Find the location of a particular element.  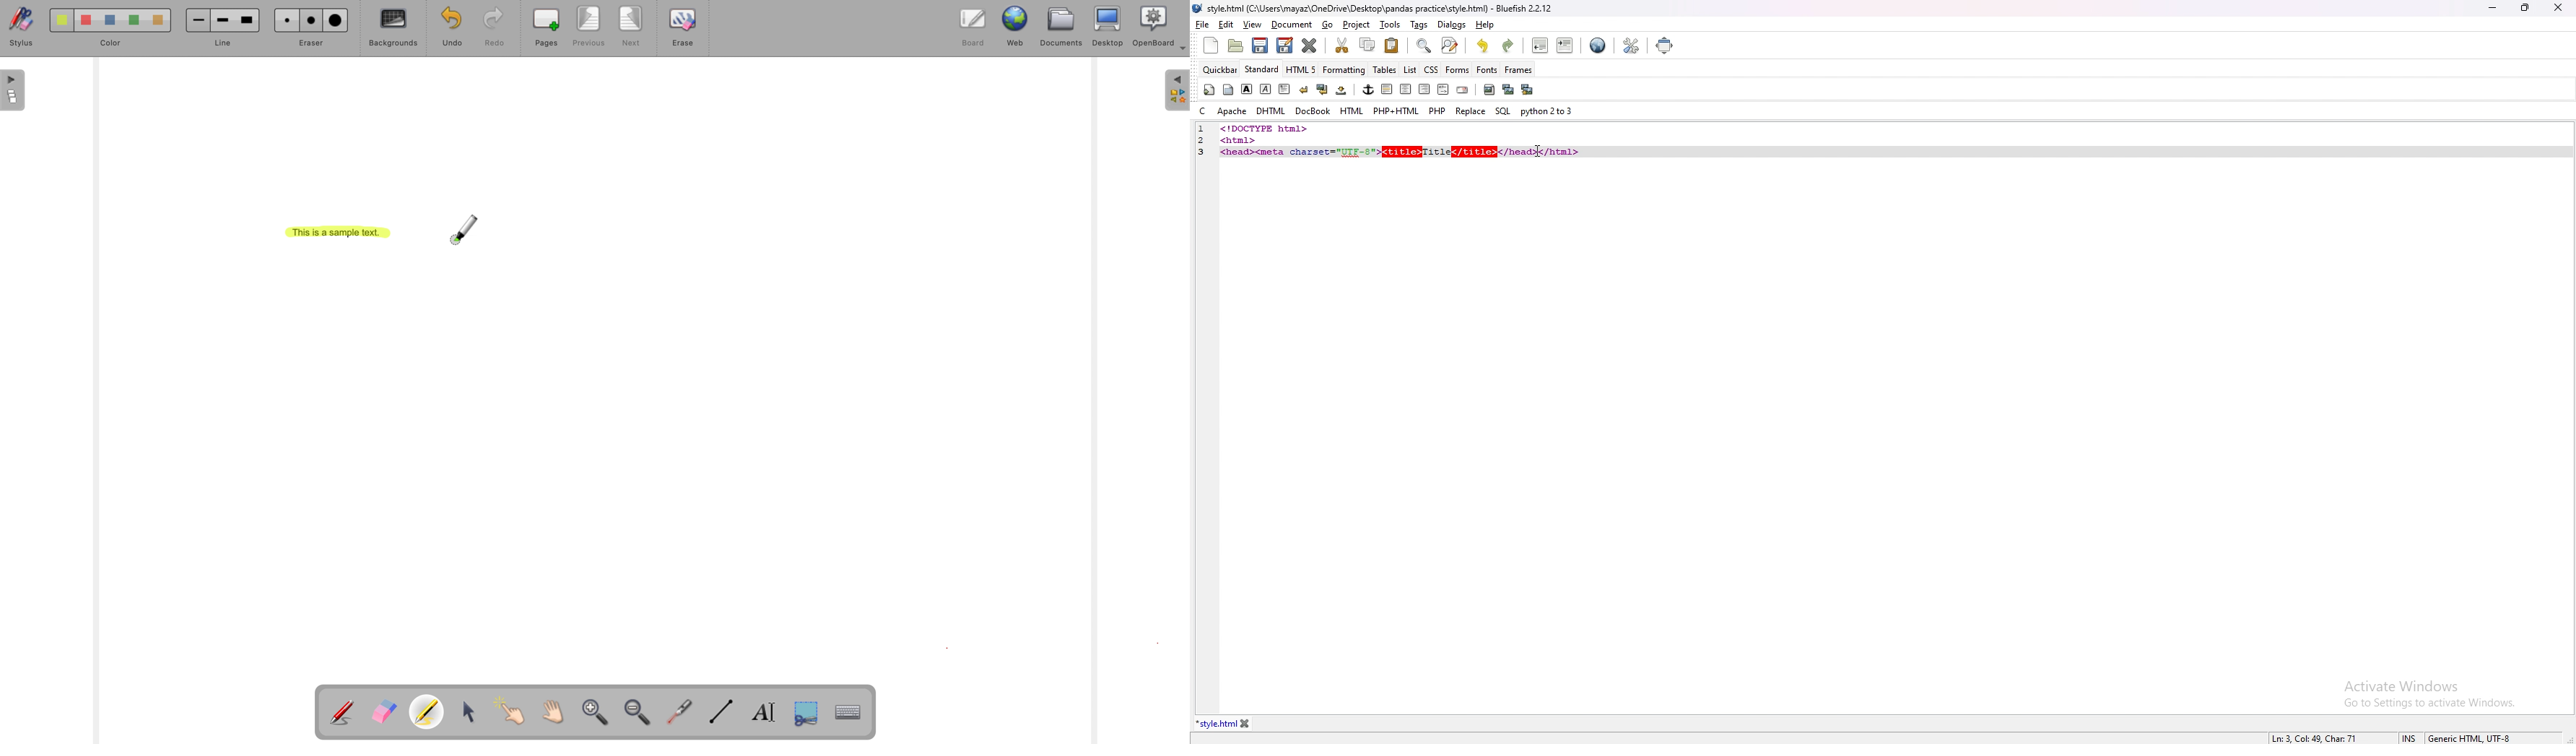

erase is located at coordinates (683, 28).